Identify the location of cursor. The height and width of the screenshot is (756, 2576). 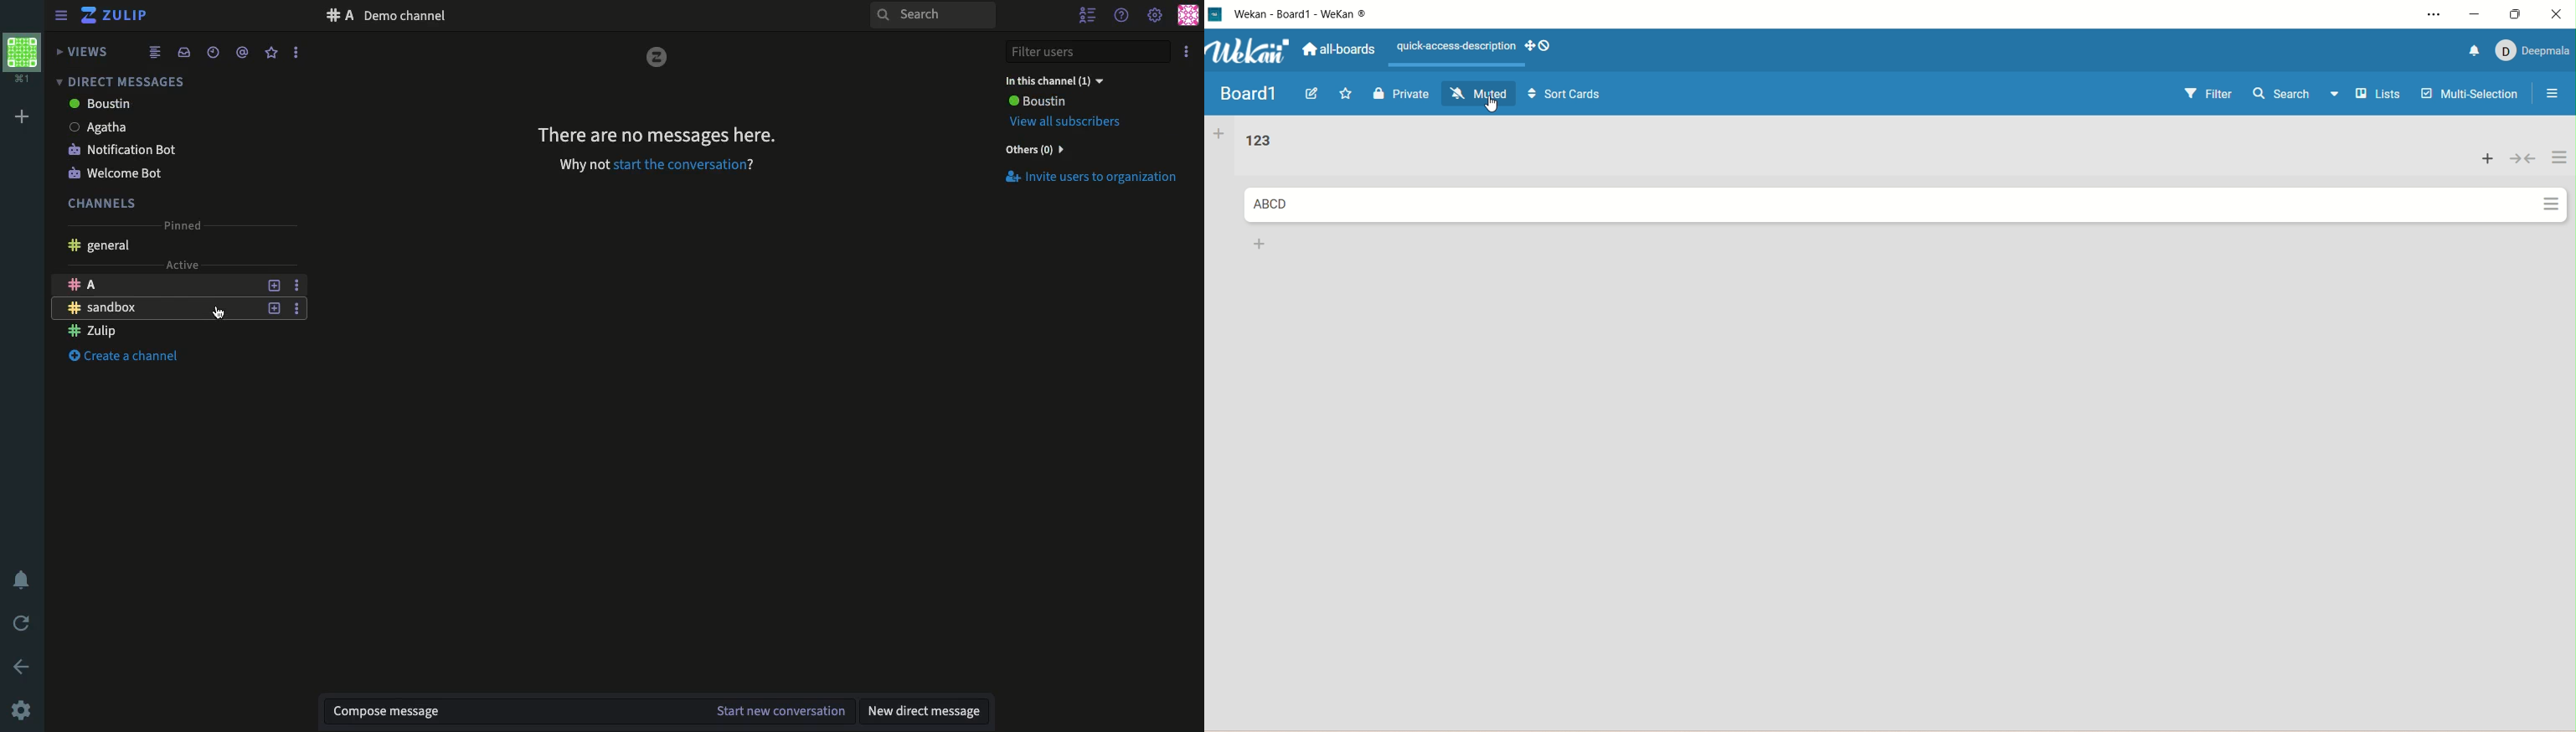
(220, 317).